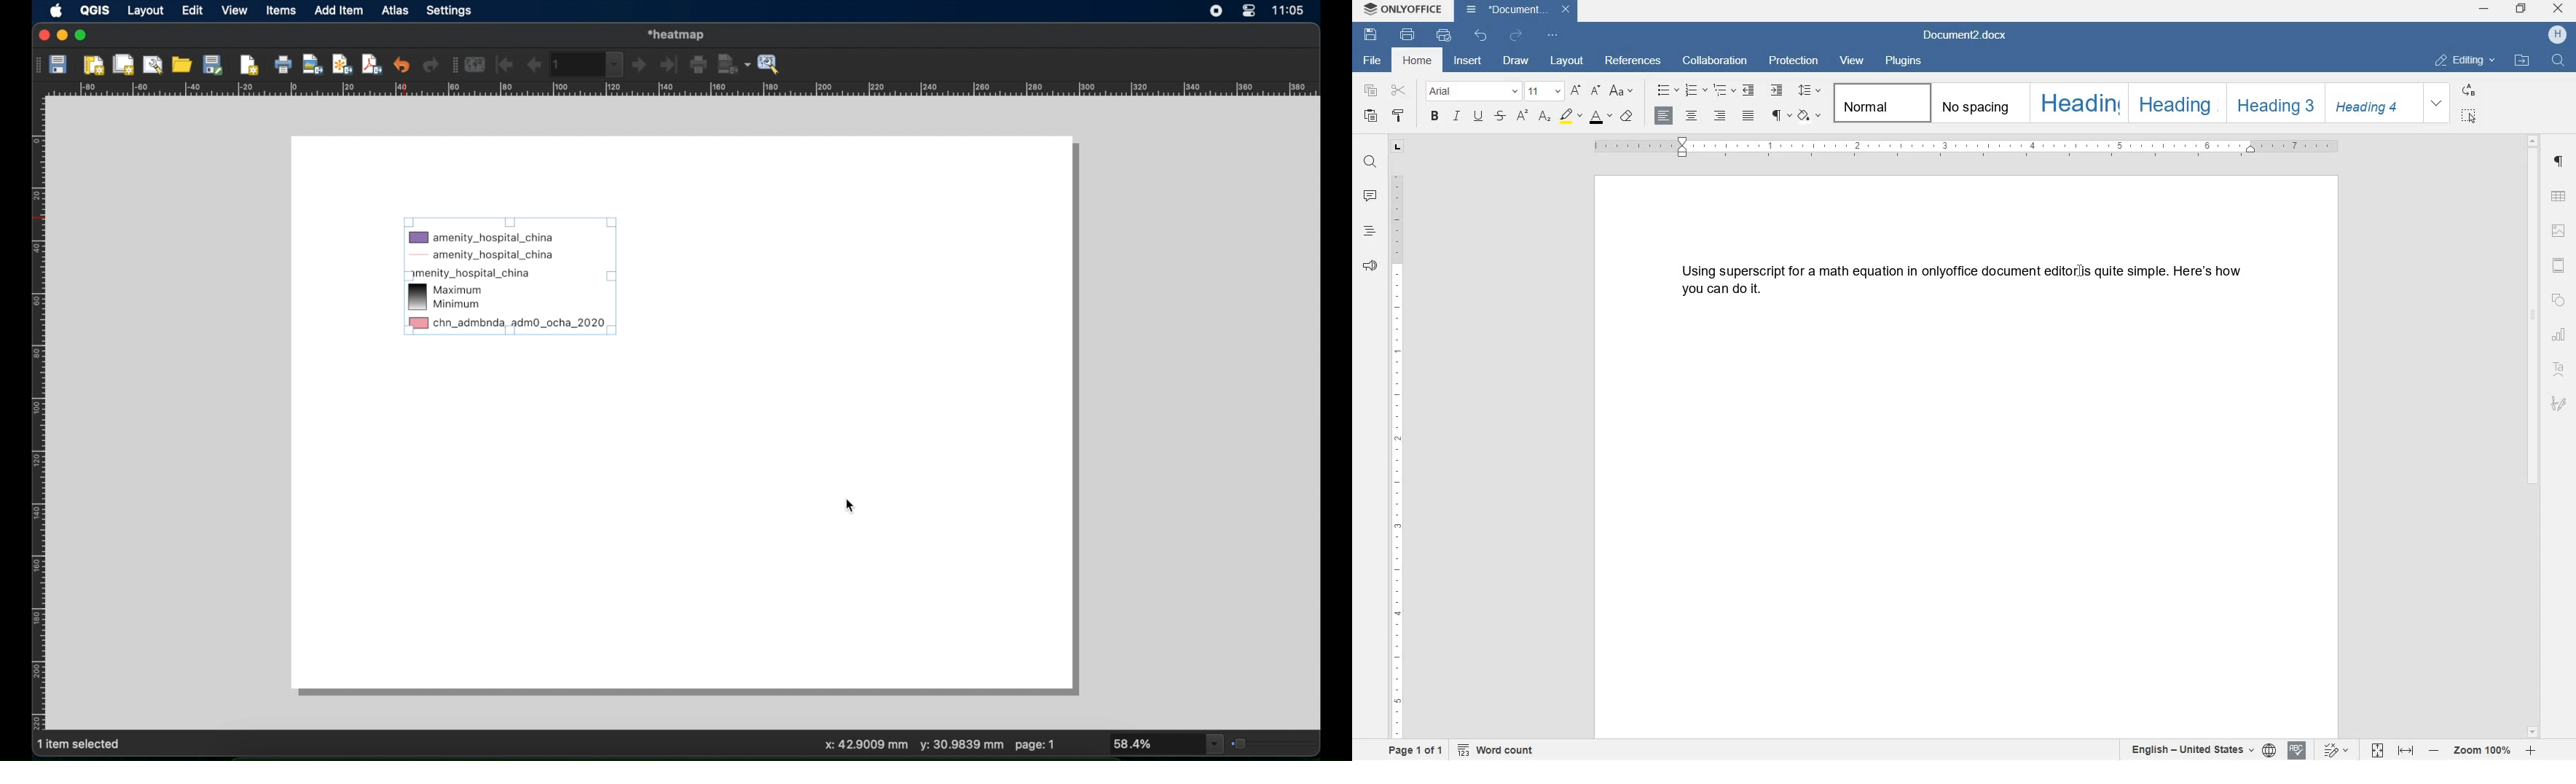  I want to click on FIND, so click(2556, 61).